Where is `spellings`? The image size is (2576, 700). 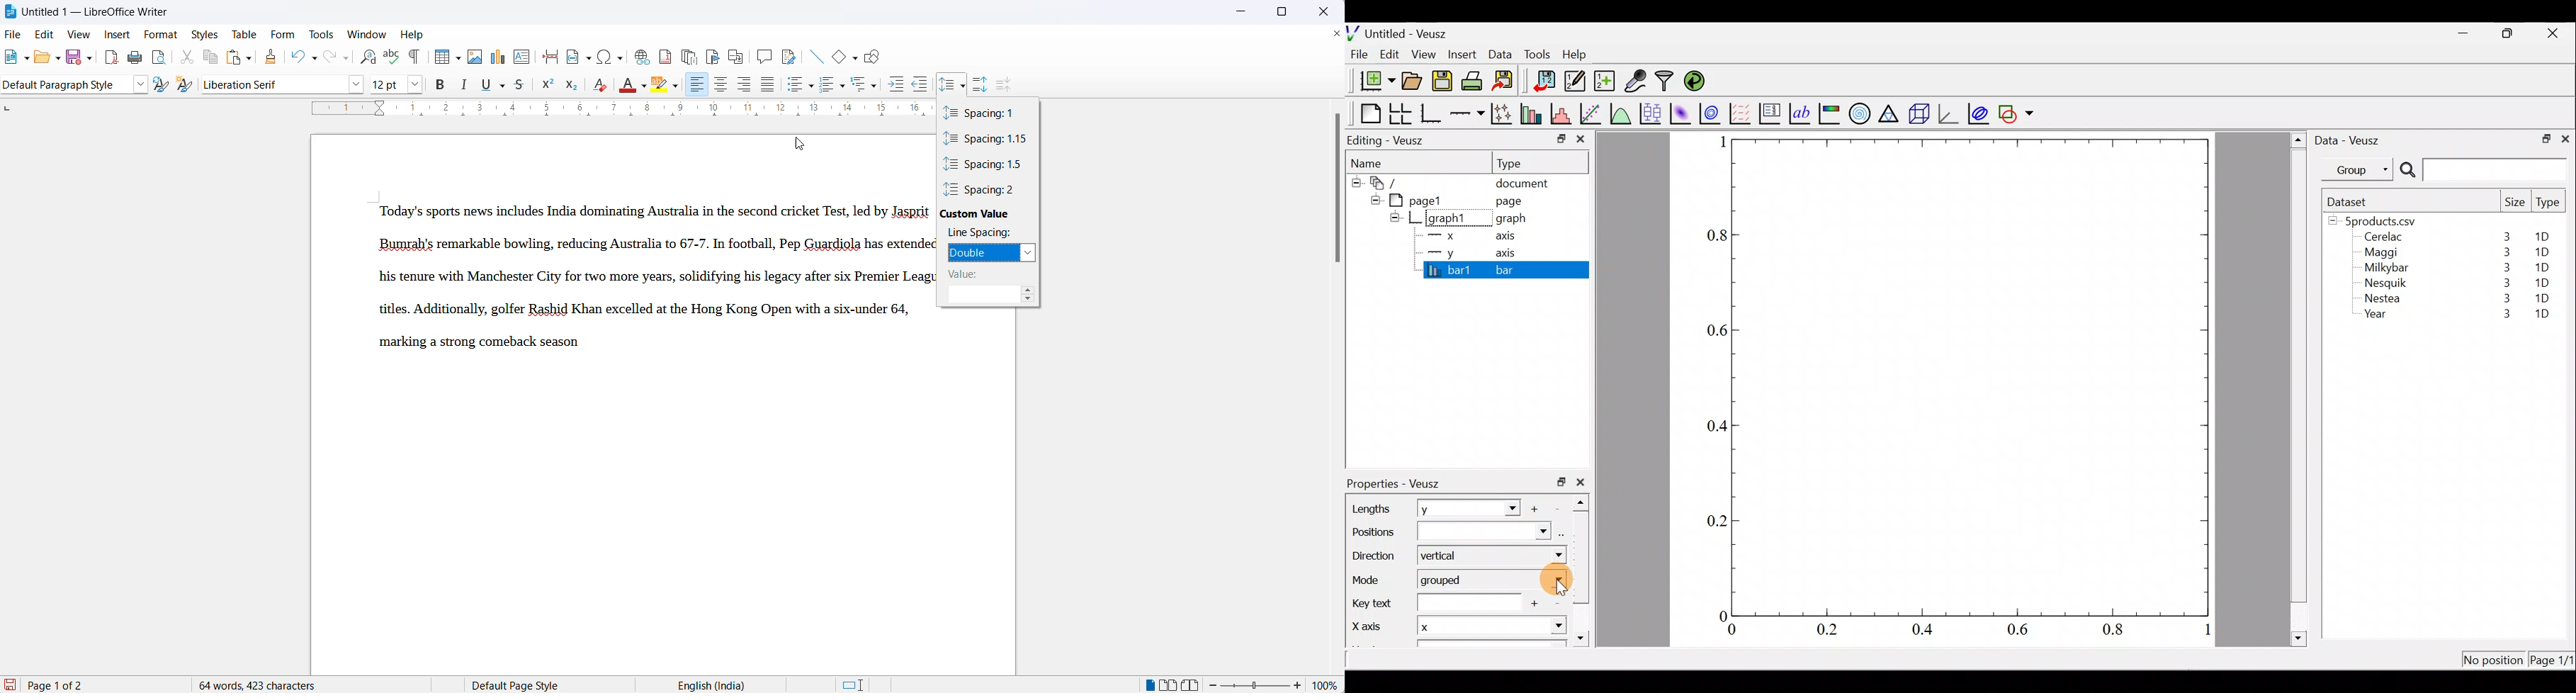 spellings is located at coordinates (391, 57).